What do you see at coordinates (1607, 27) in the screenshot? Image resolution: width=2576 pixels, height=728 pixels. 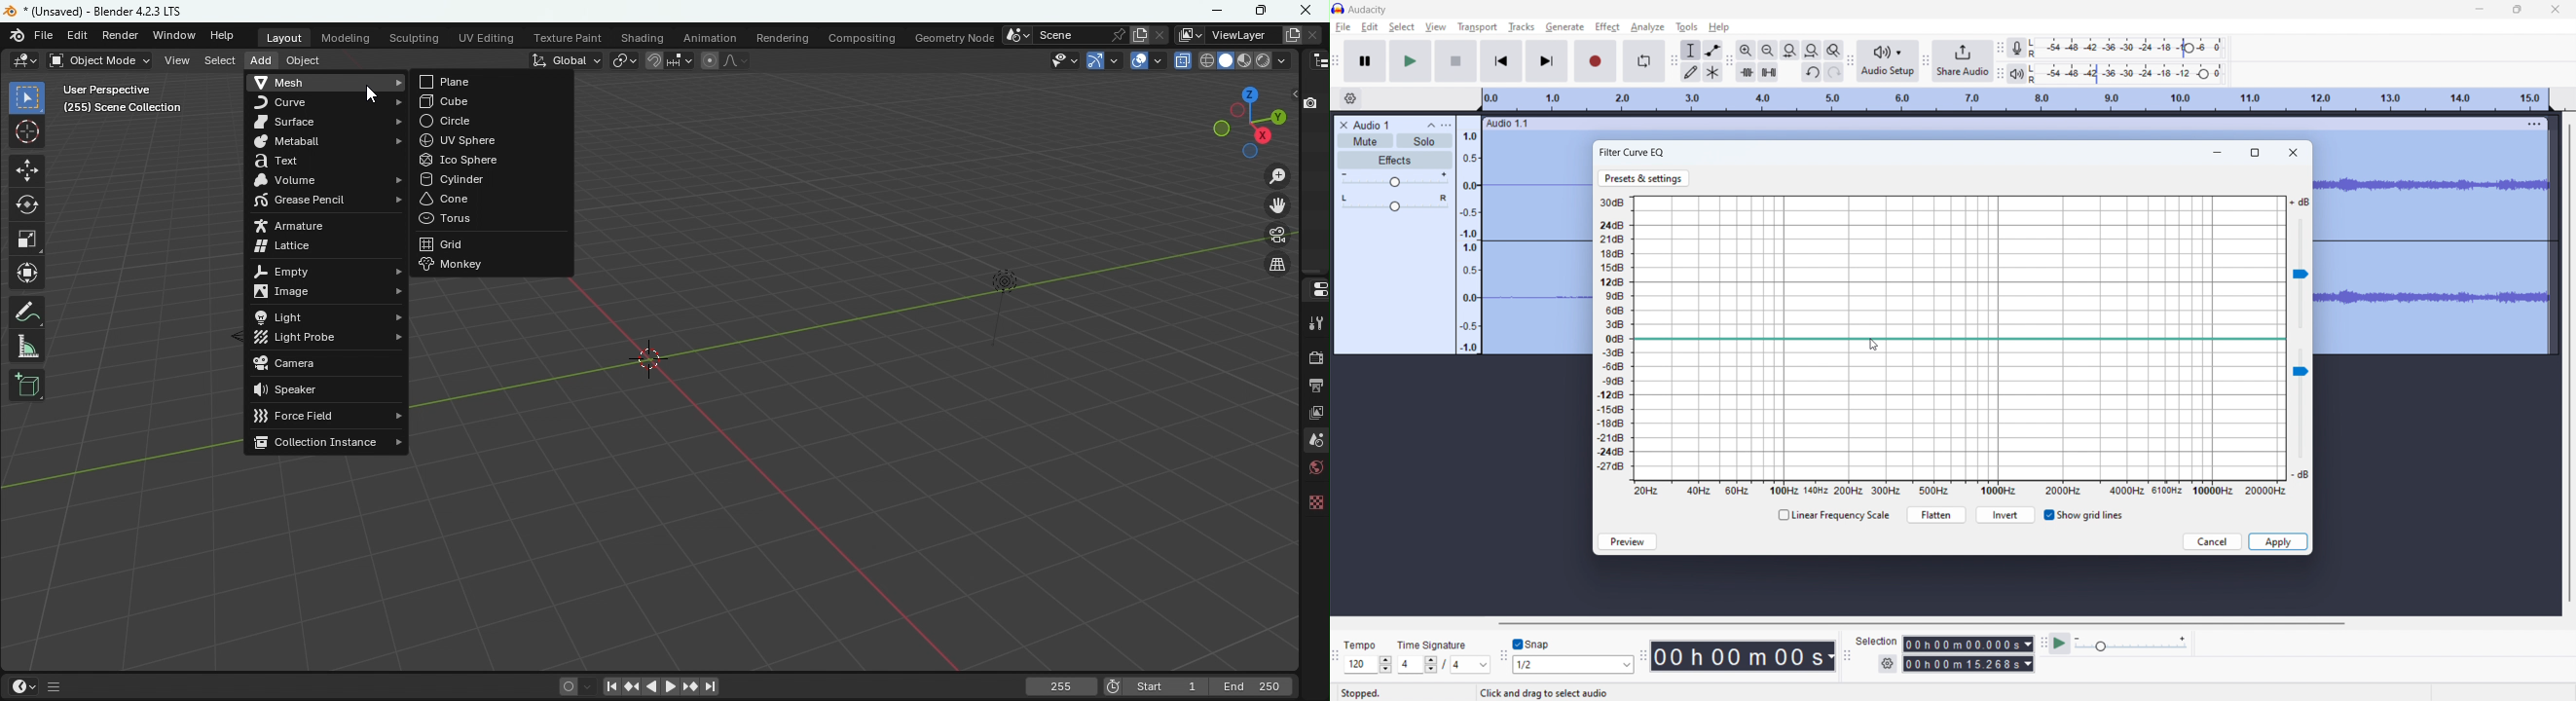 I see `effect` at bounding box center [1607, 27].